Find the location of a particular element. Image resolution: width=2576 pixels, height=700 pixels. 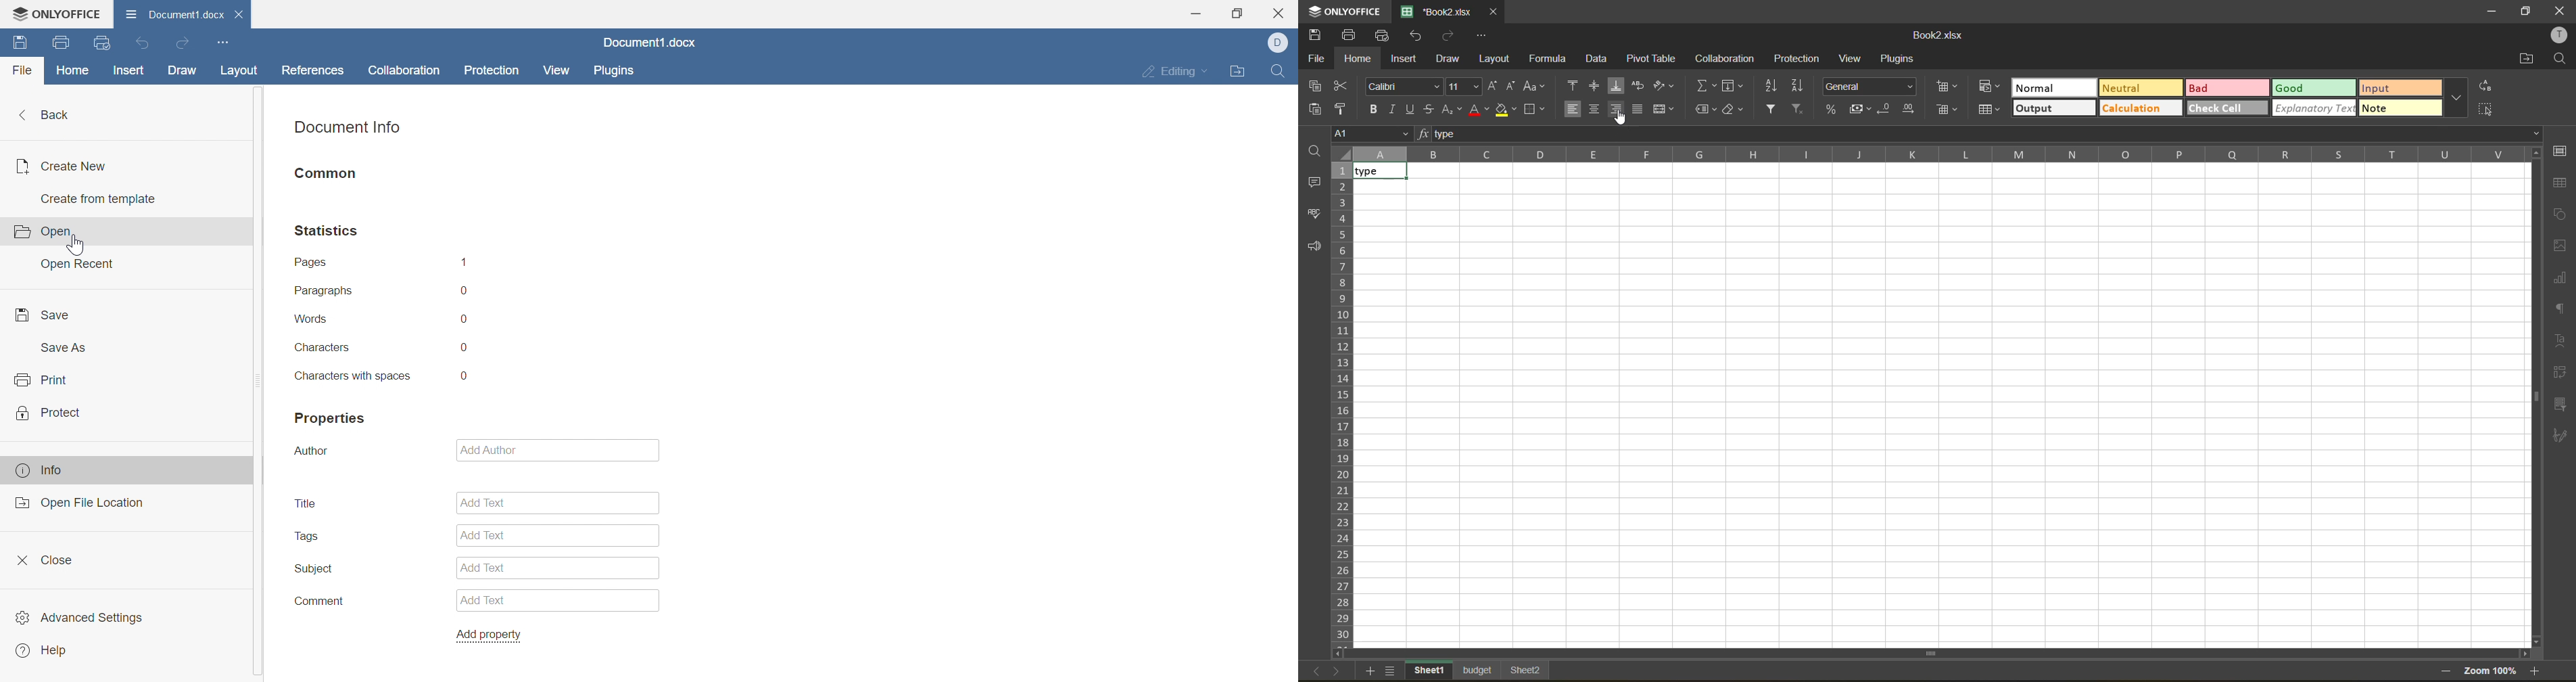

strikethrough is located at coordinates (1430, 110).